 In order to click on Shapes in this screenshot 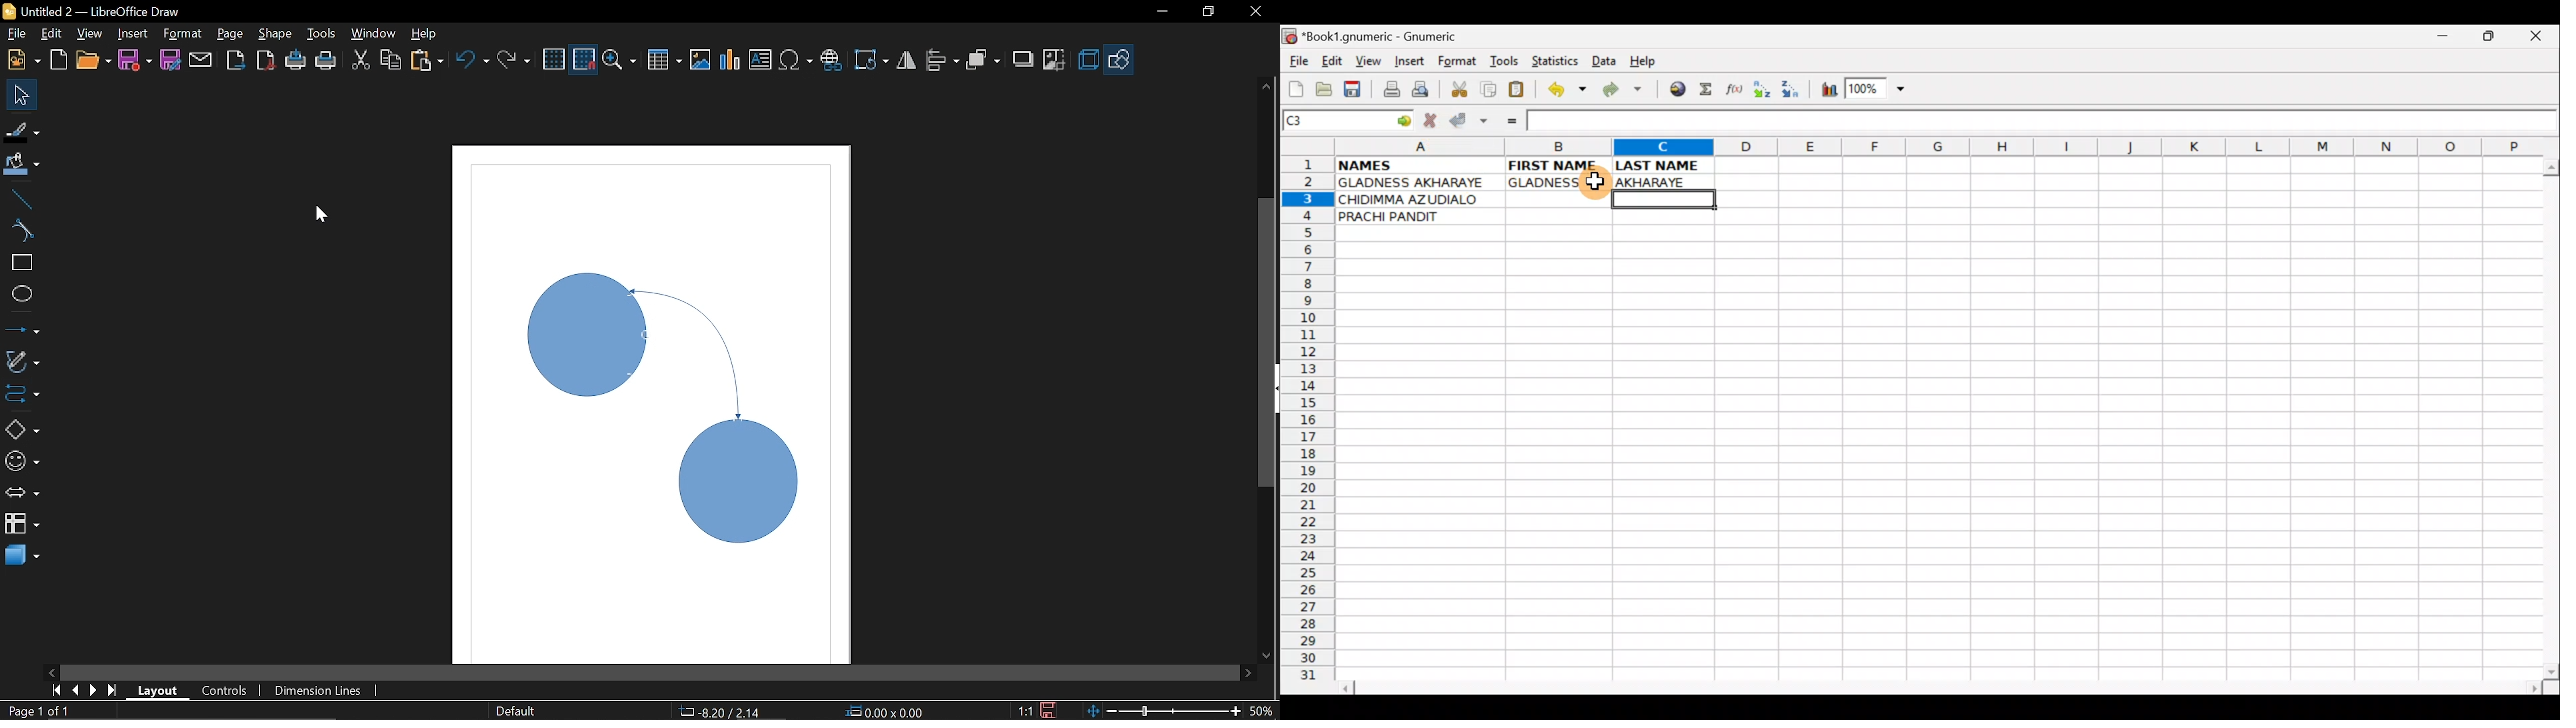, I will do `click(1121, 58)`.